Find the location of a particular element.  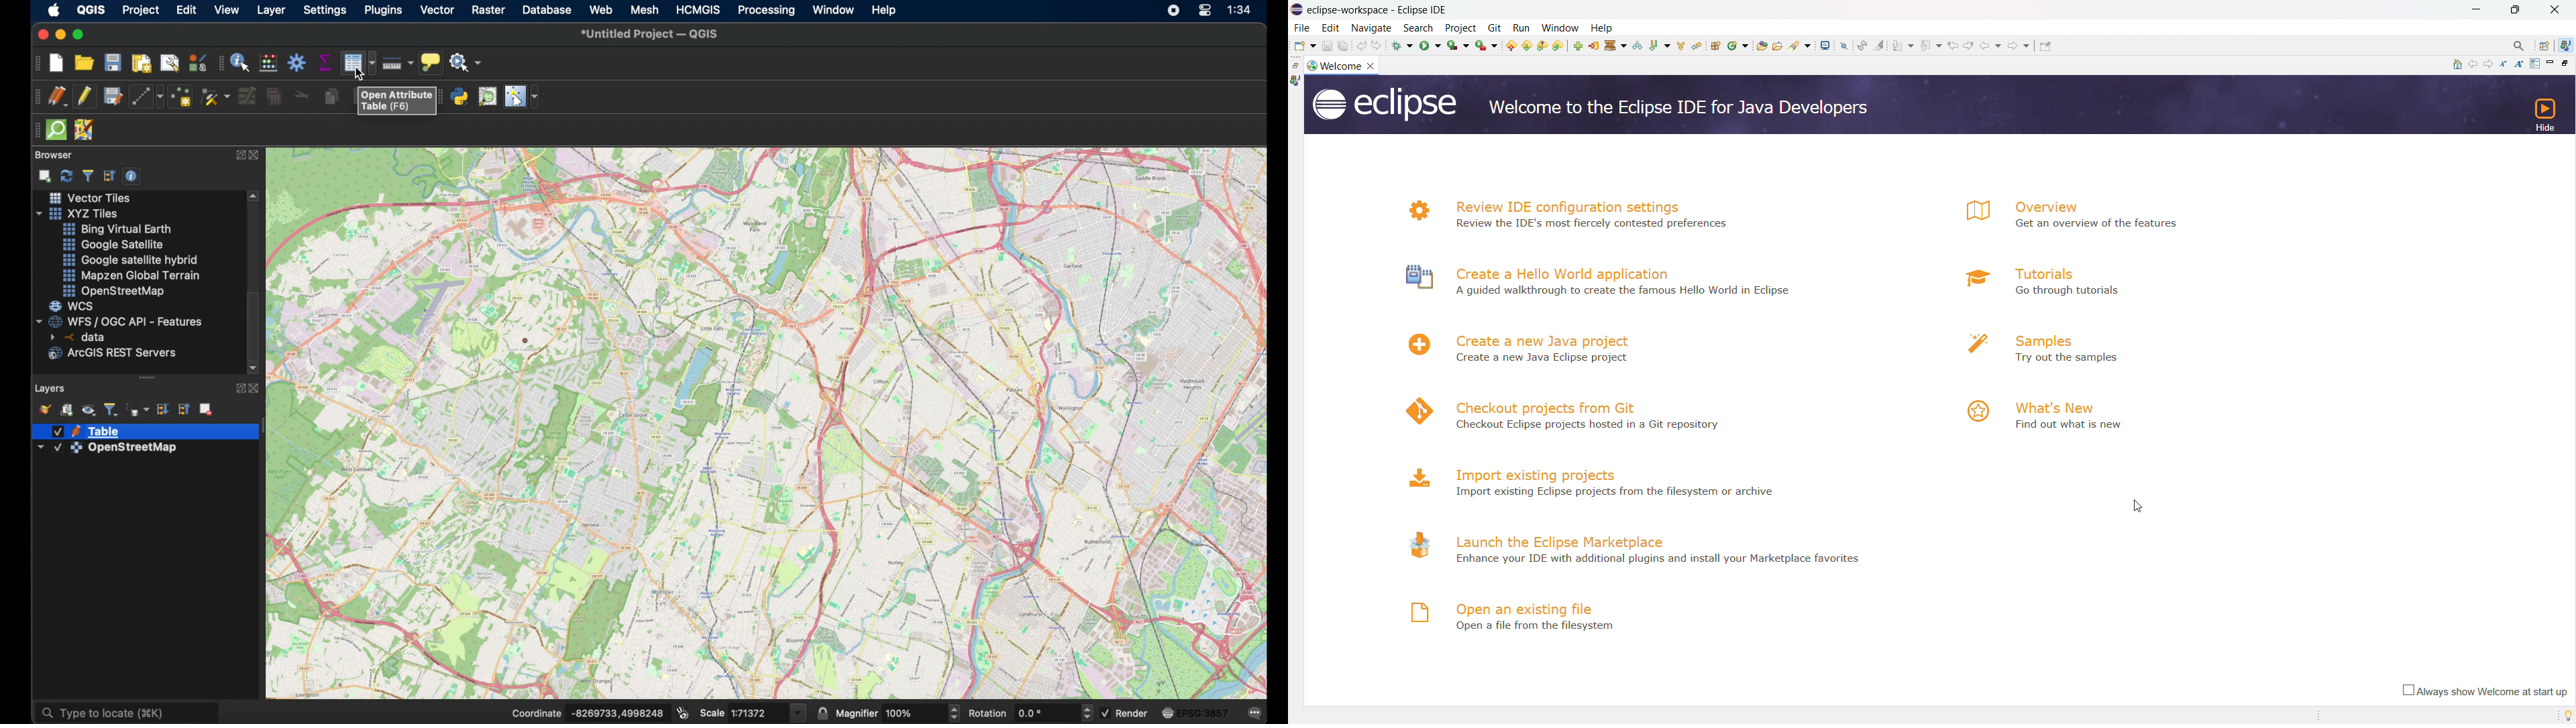

home is located at coordinates (2456, 64).